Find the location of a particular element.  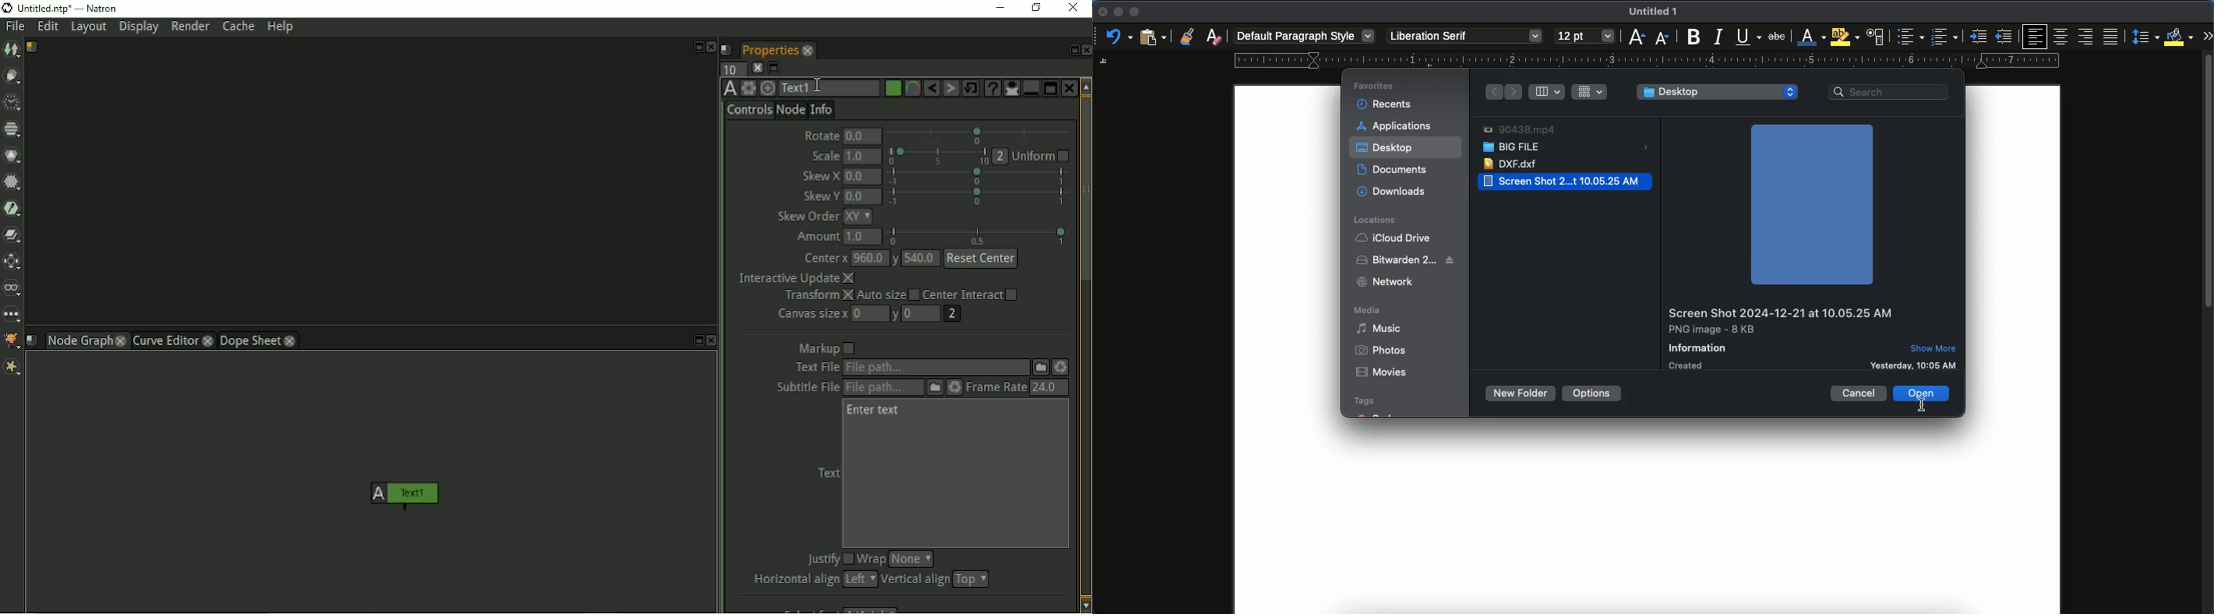

left is located at coordinates (1514, 93).